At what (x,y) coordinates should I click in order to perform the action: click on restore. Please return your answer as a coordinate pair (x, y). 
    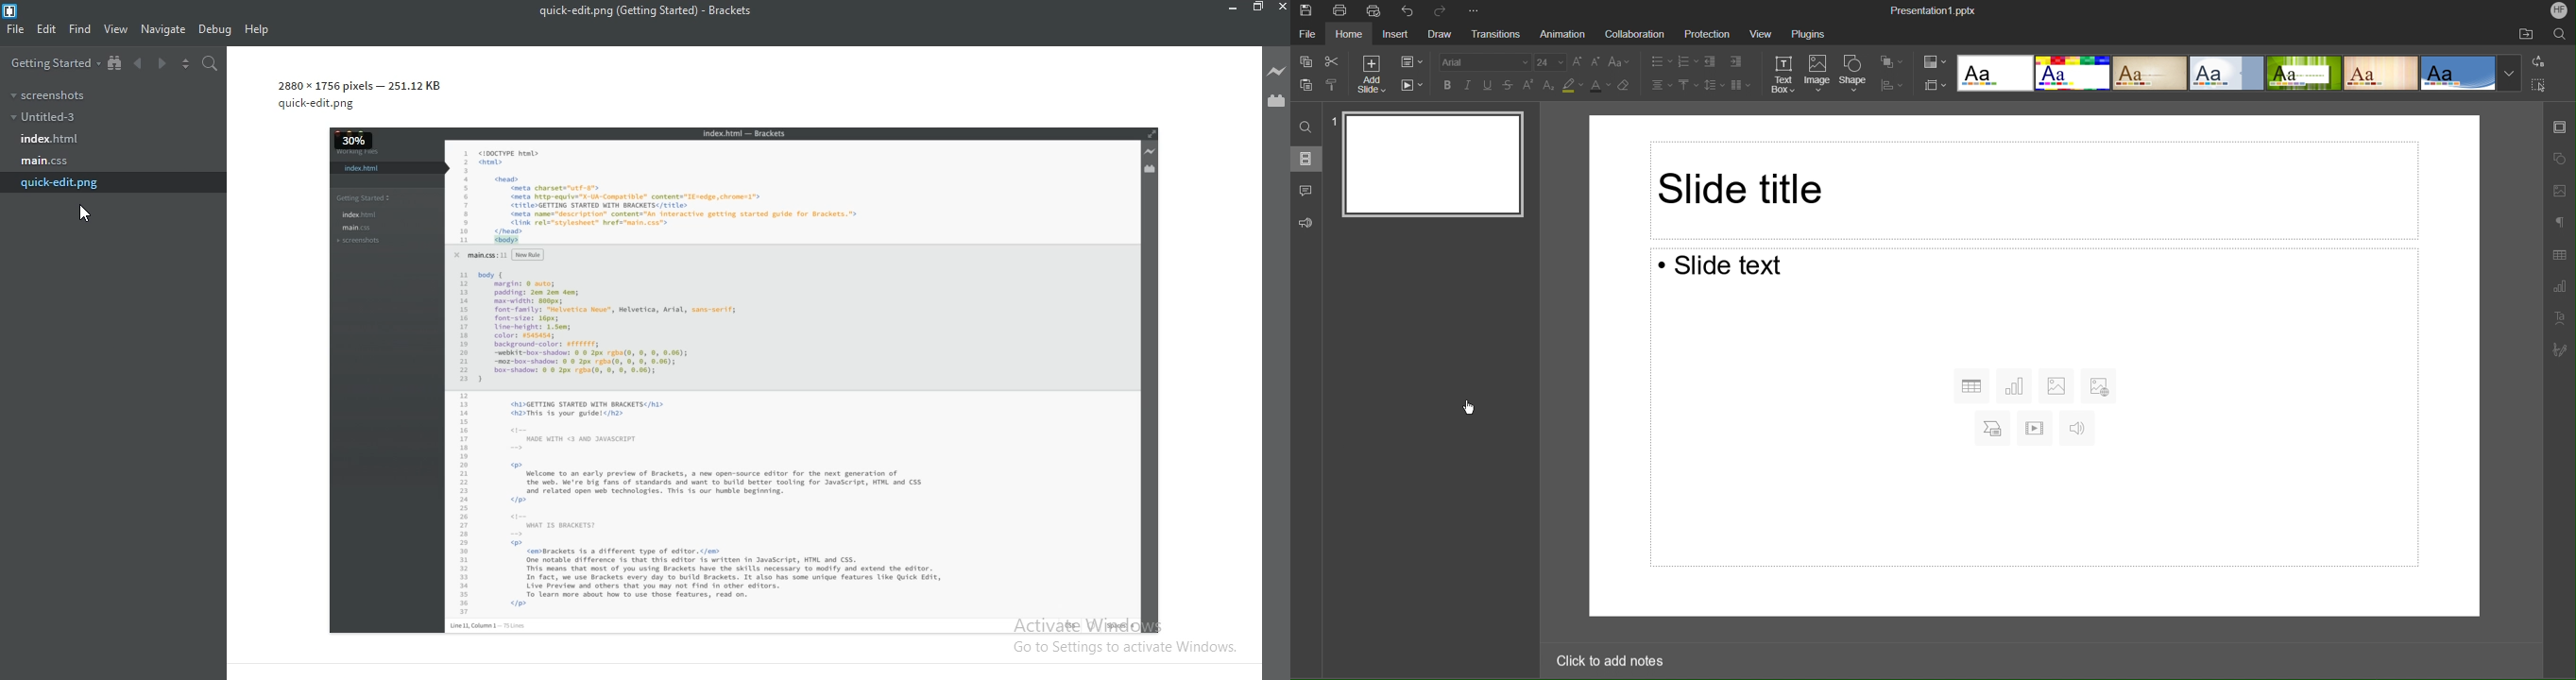
    Looking at the image, I should click on (1257, 8).